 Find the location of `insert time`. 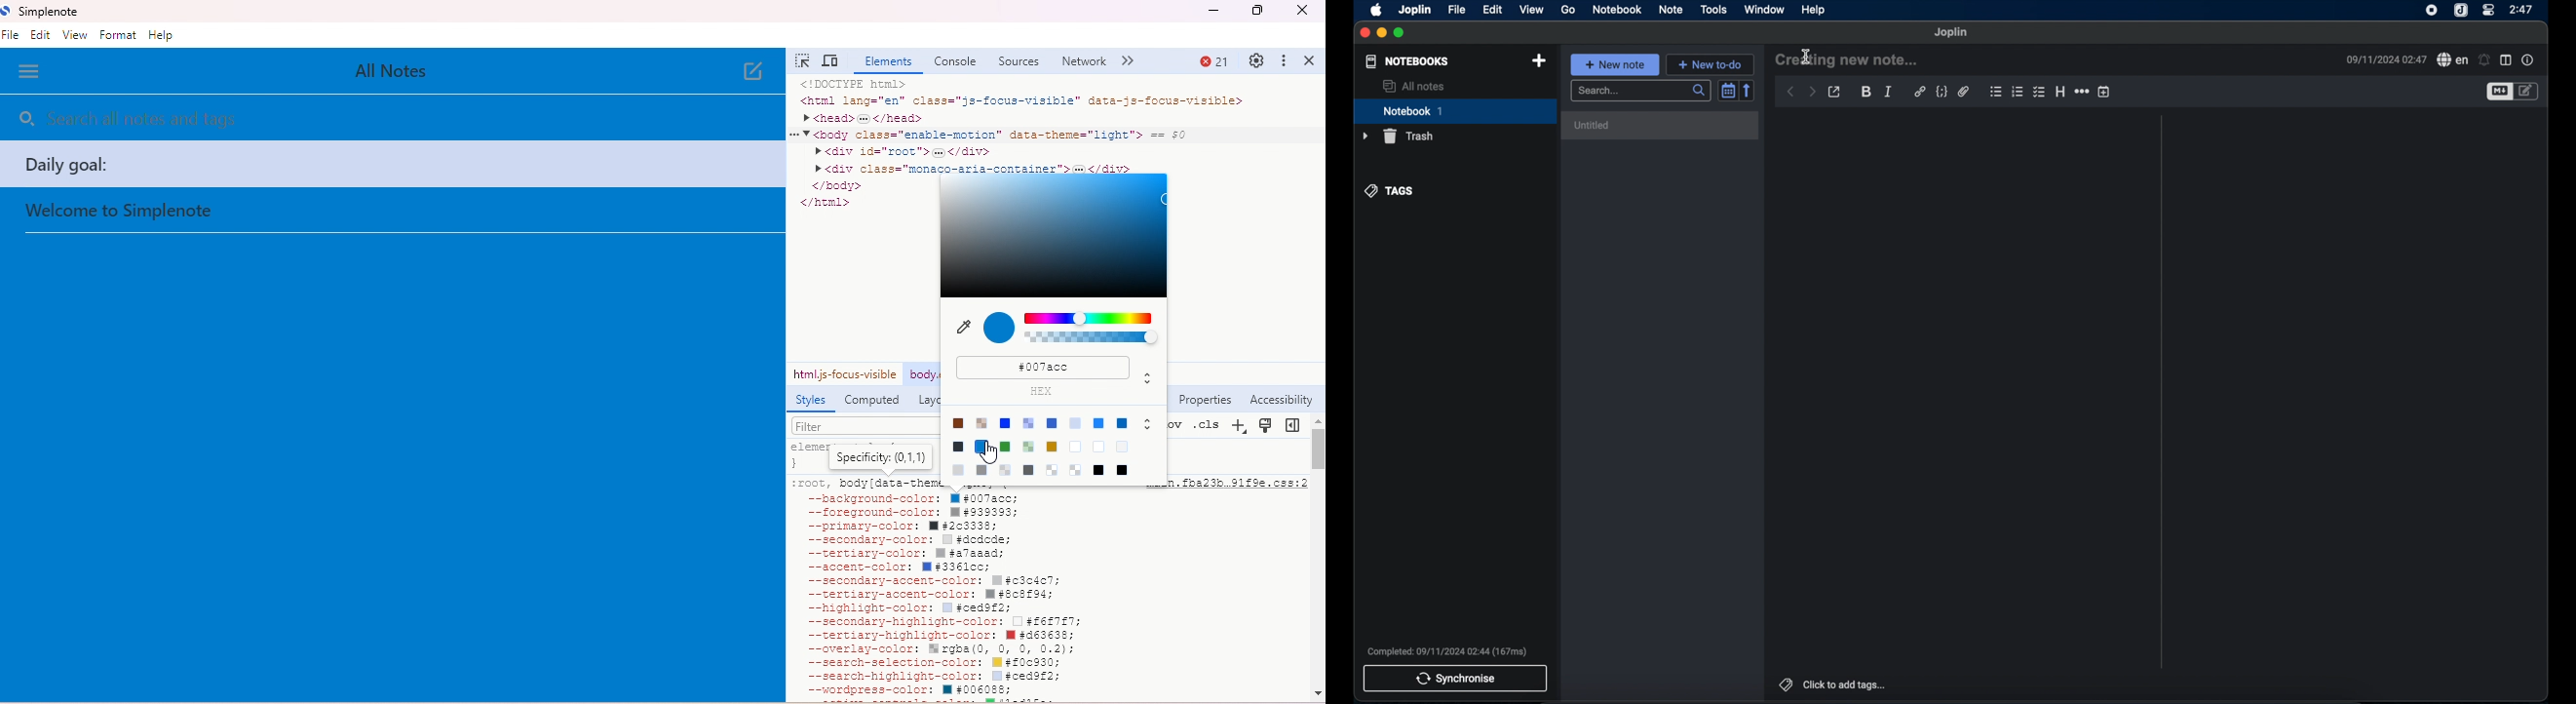

insert time is located at coordinates (2105, 92).